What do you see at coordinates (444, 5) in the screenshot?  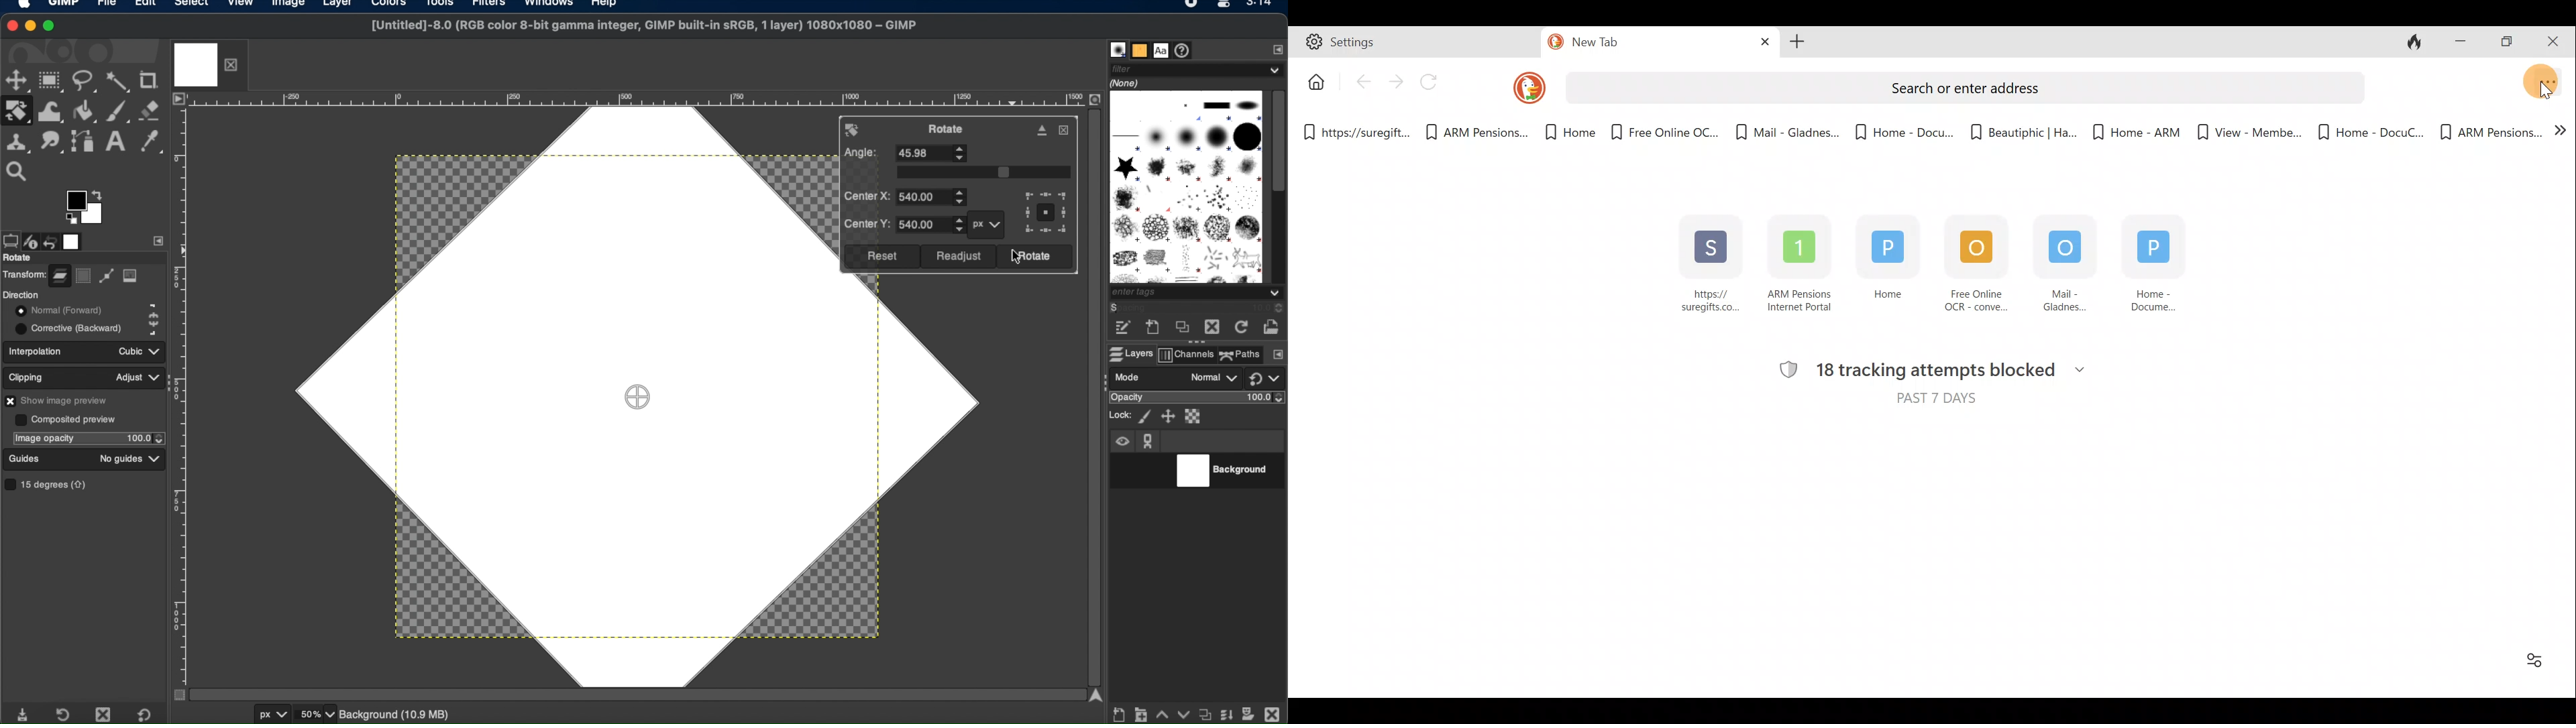 I see `tools` at bounding box center [444, 5].